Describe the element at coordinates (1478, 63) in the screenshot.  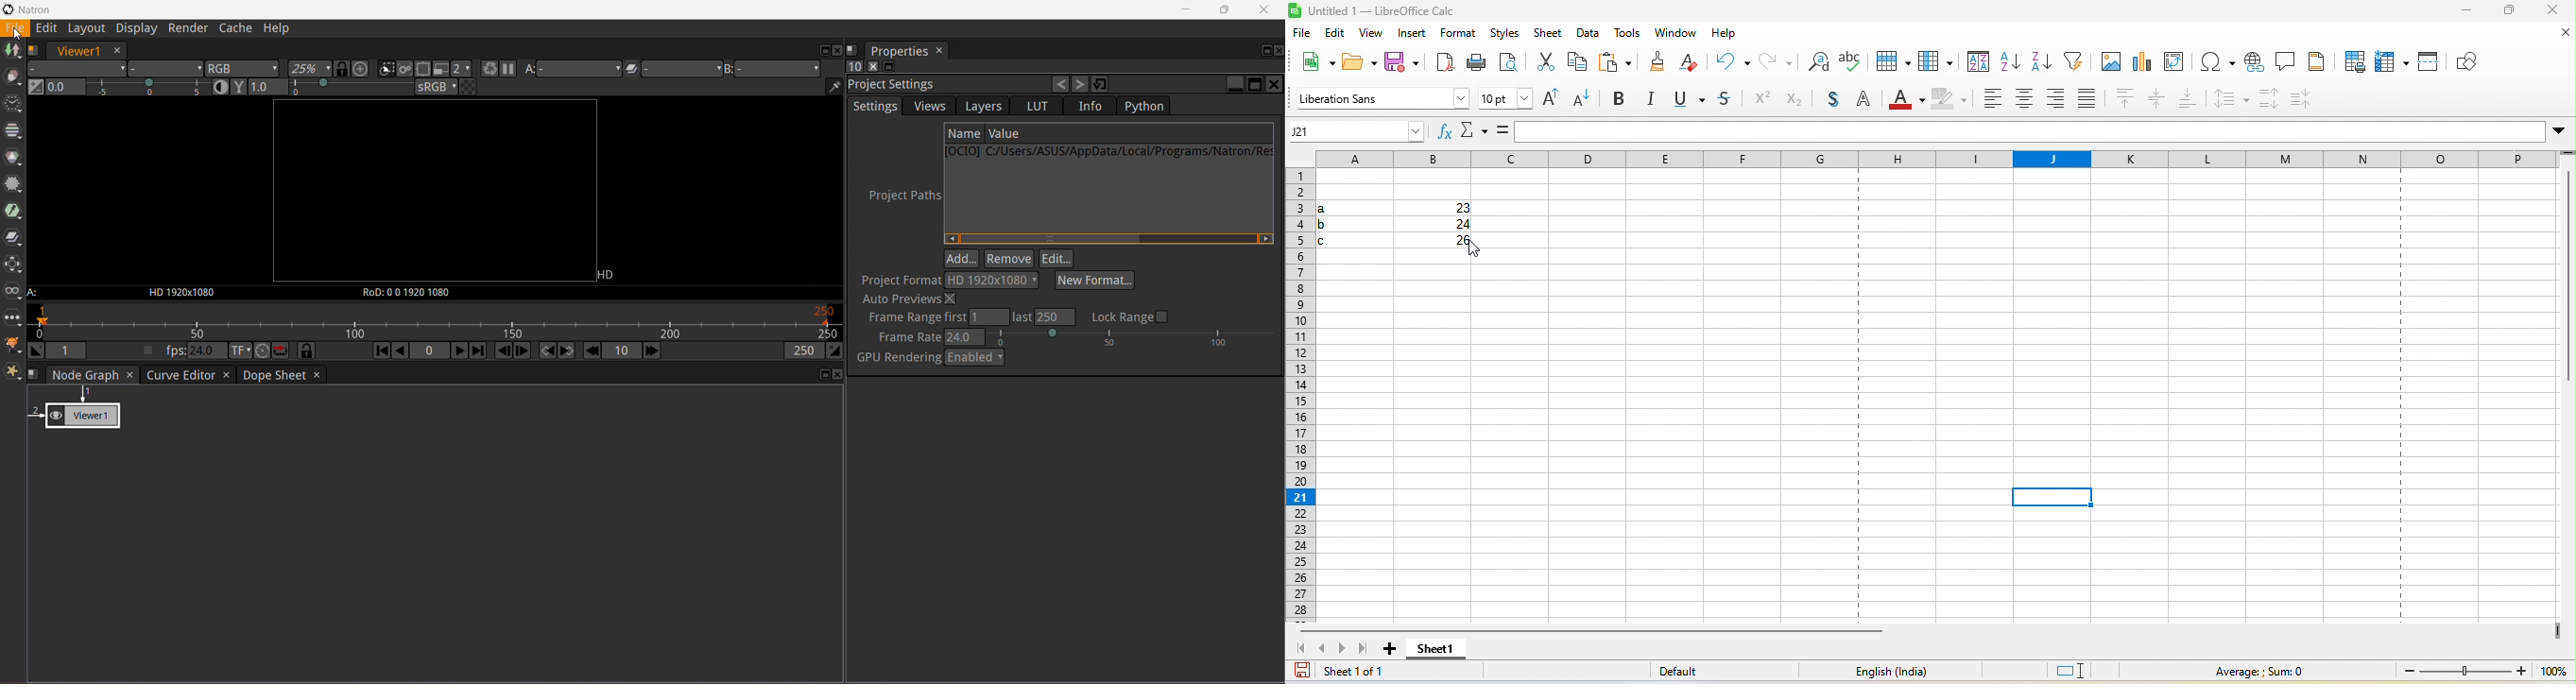
I see `print` at that location.